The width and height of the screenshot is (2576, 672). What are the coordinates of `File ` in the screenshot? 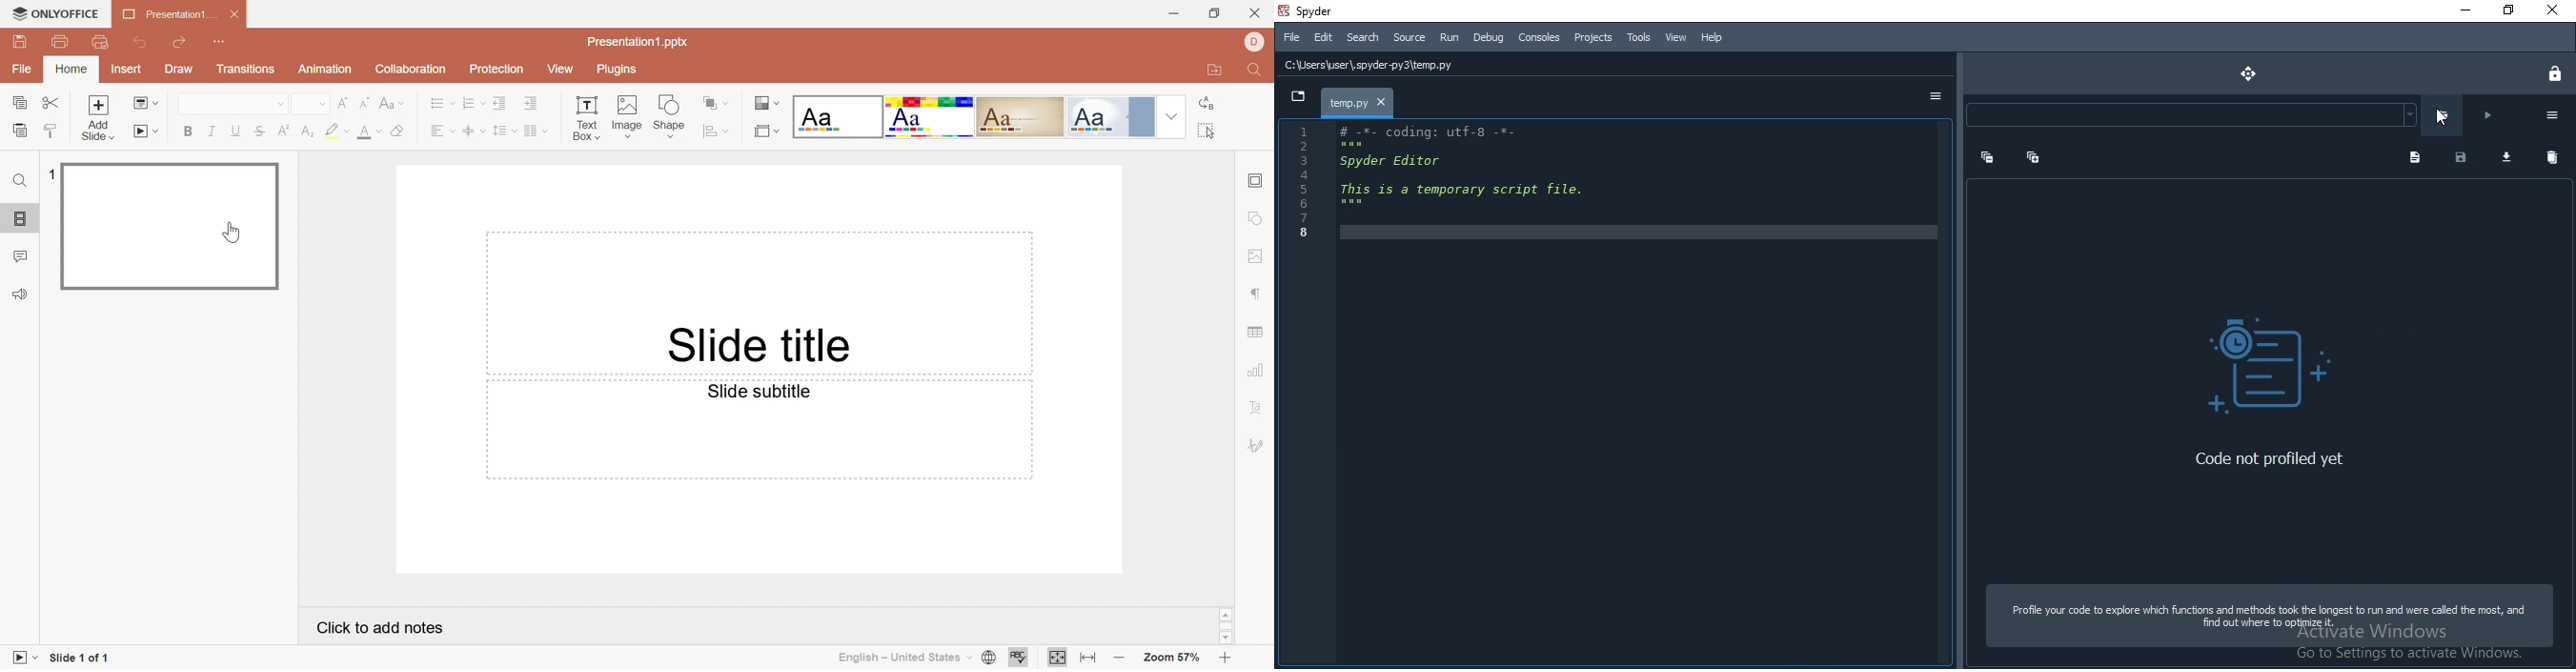 It's located at (1290, 37).